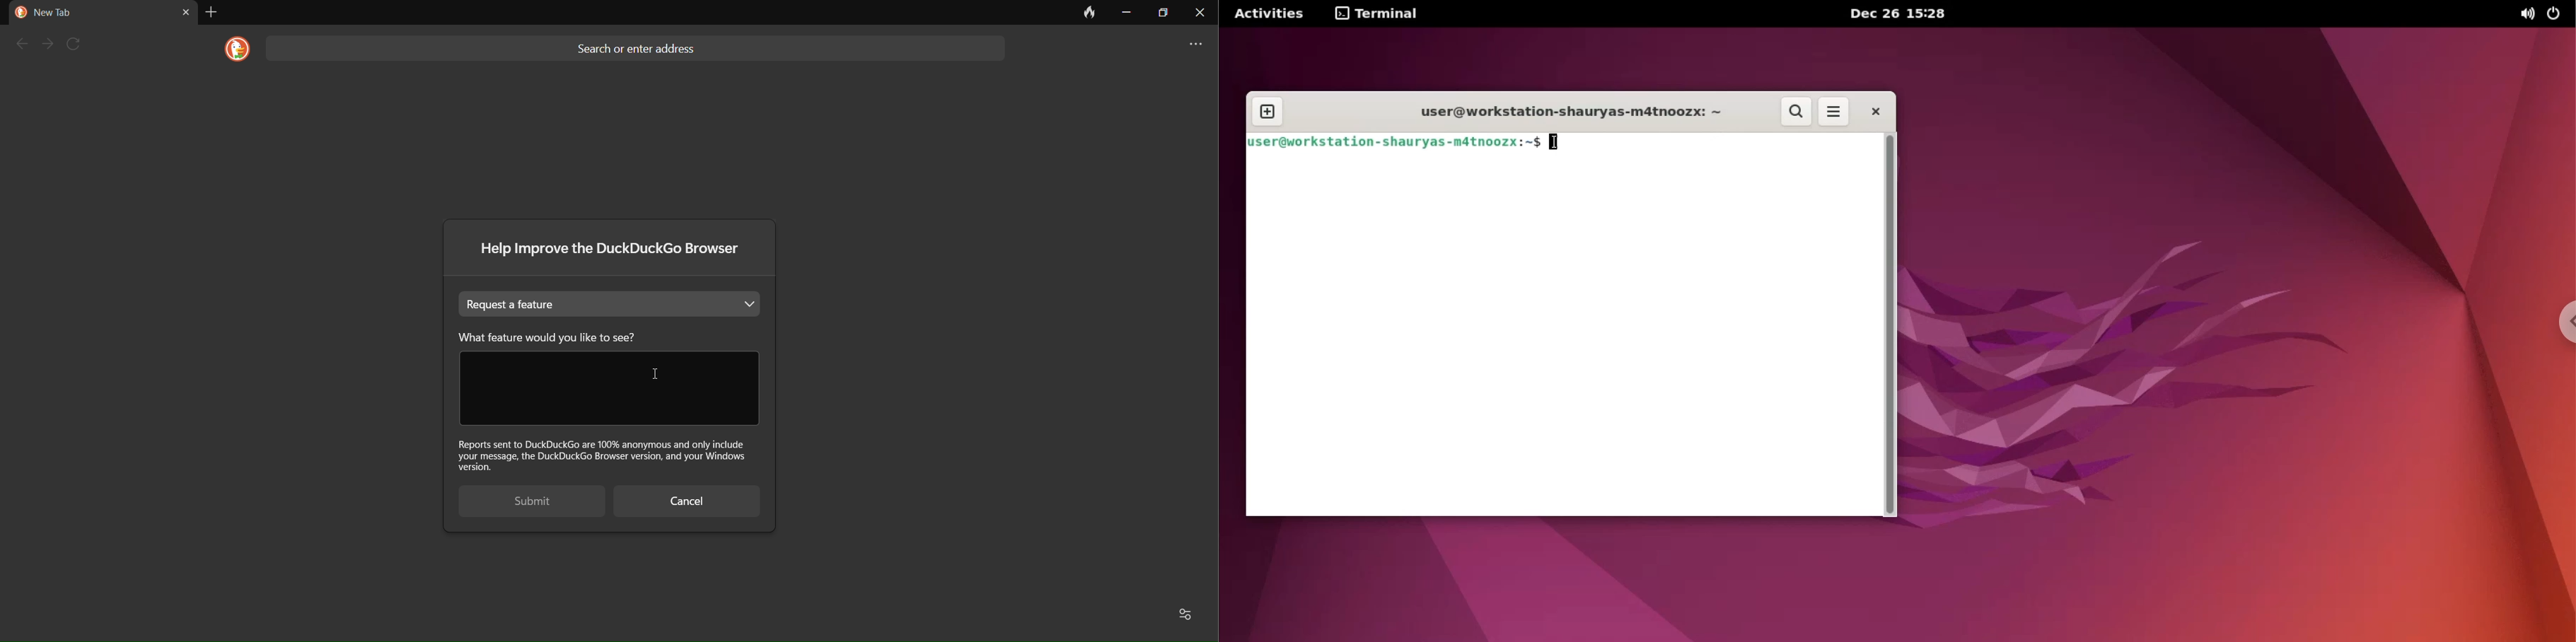 The width and height of the screenshot is (2576, 644). What do you see at coordinates (1266, 15) in the screenshot?
I see `Activities` at bounding box center [1266, 15].